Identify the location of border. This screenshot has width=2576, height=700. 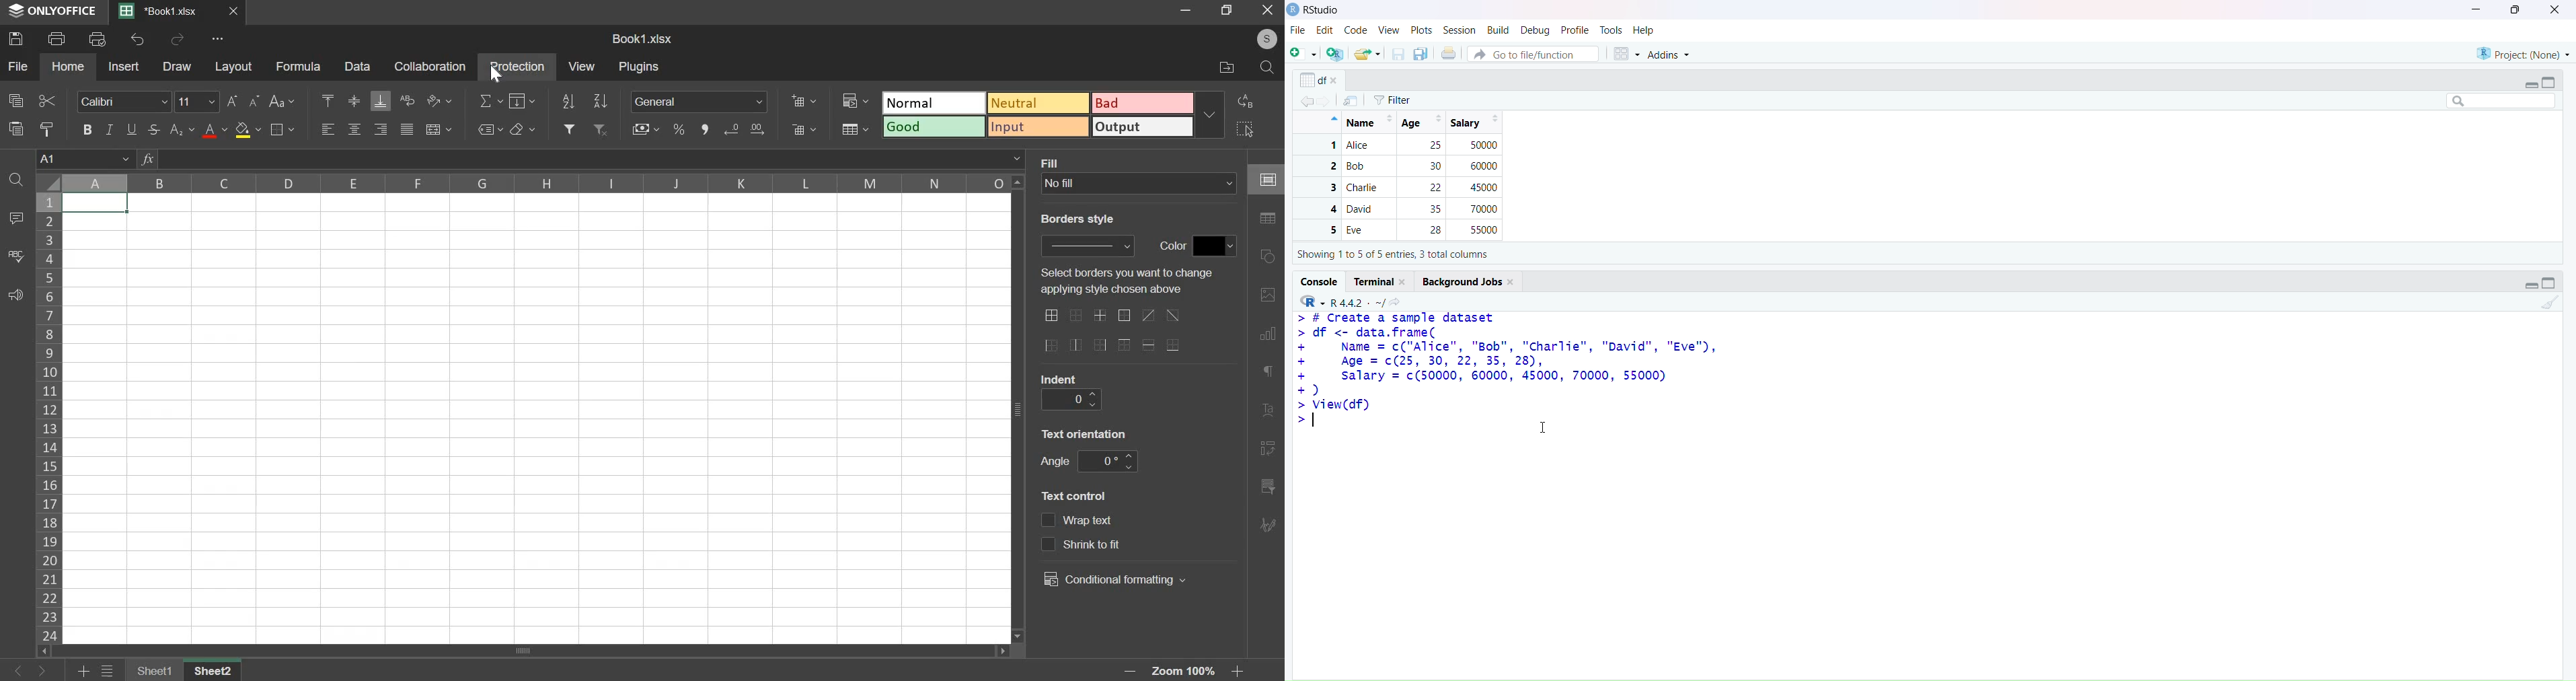
(282, 129).